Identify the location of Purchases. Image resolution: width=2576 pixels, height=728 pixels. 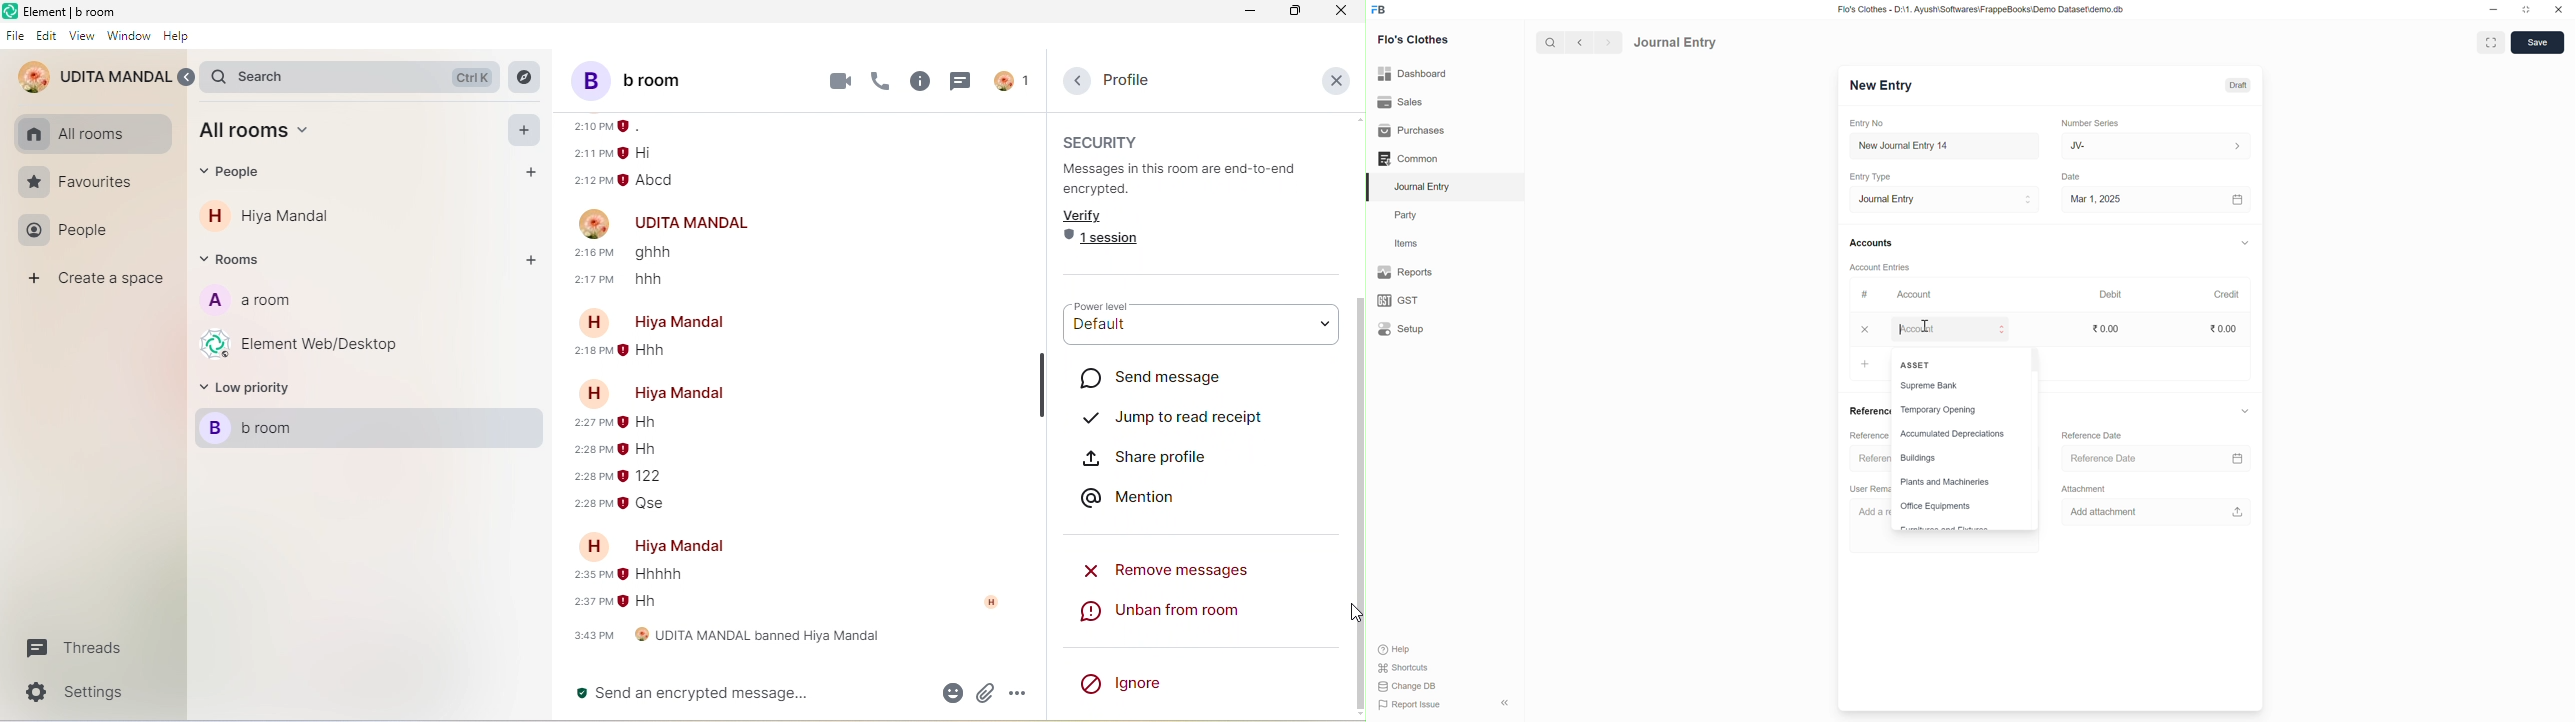
(1414, 131).